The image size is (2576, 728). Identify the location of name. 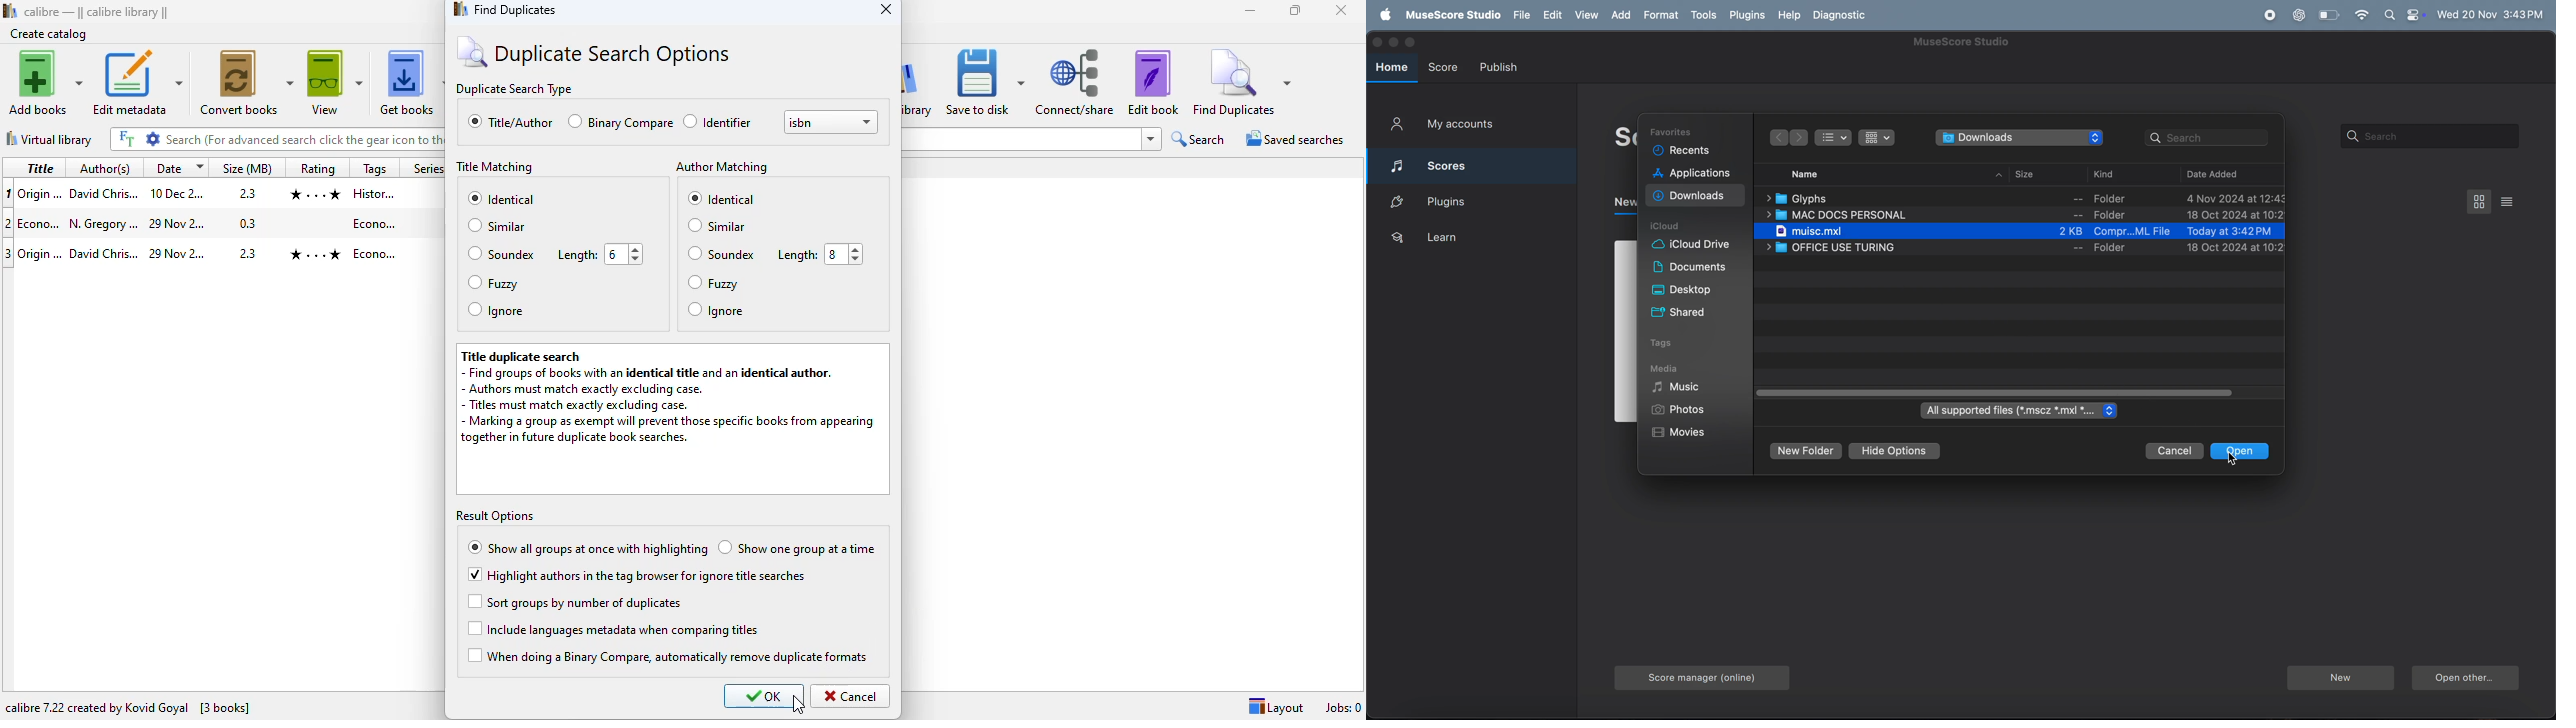
(1808, 173).